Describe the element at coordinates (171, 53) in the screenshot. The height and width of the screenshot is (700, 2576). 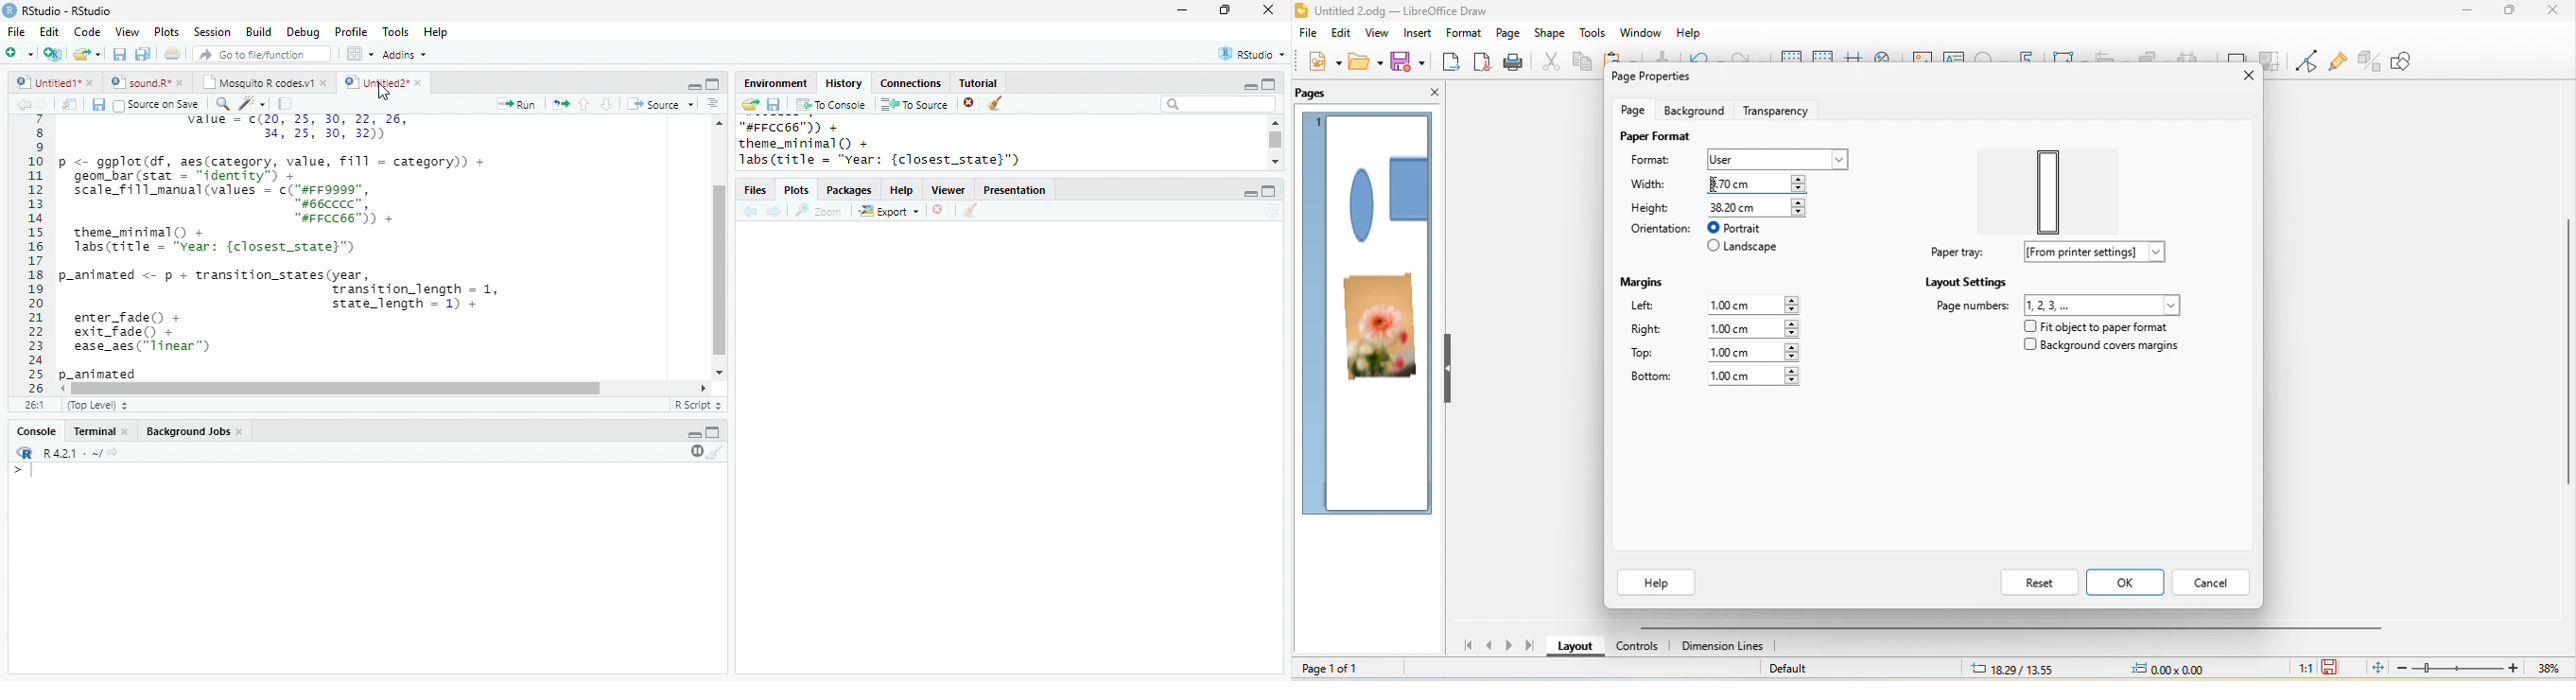
I see `print` at that location.